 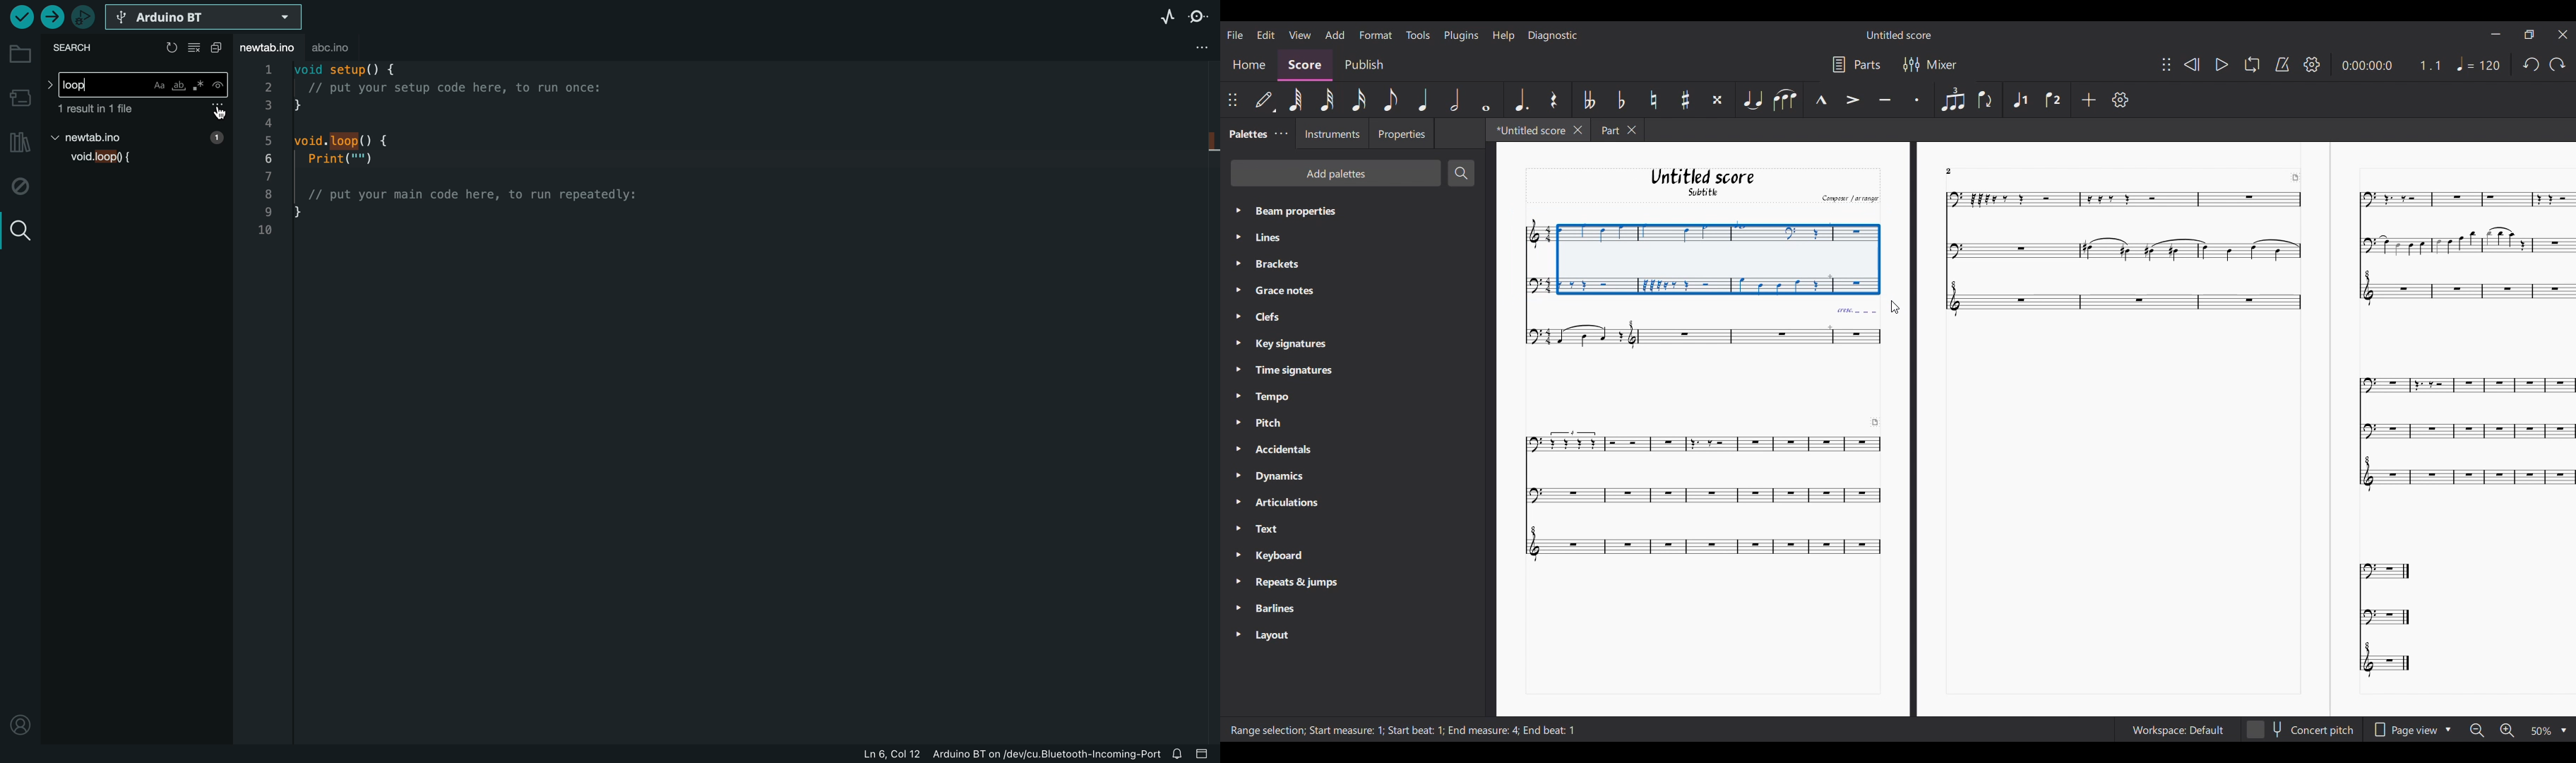 I want to click on upload, so click(x=54, y=17).